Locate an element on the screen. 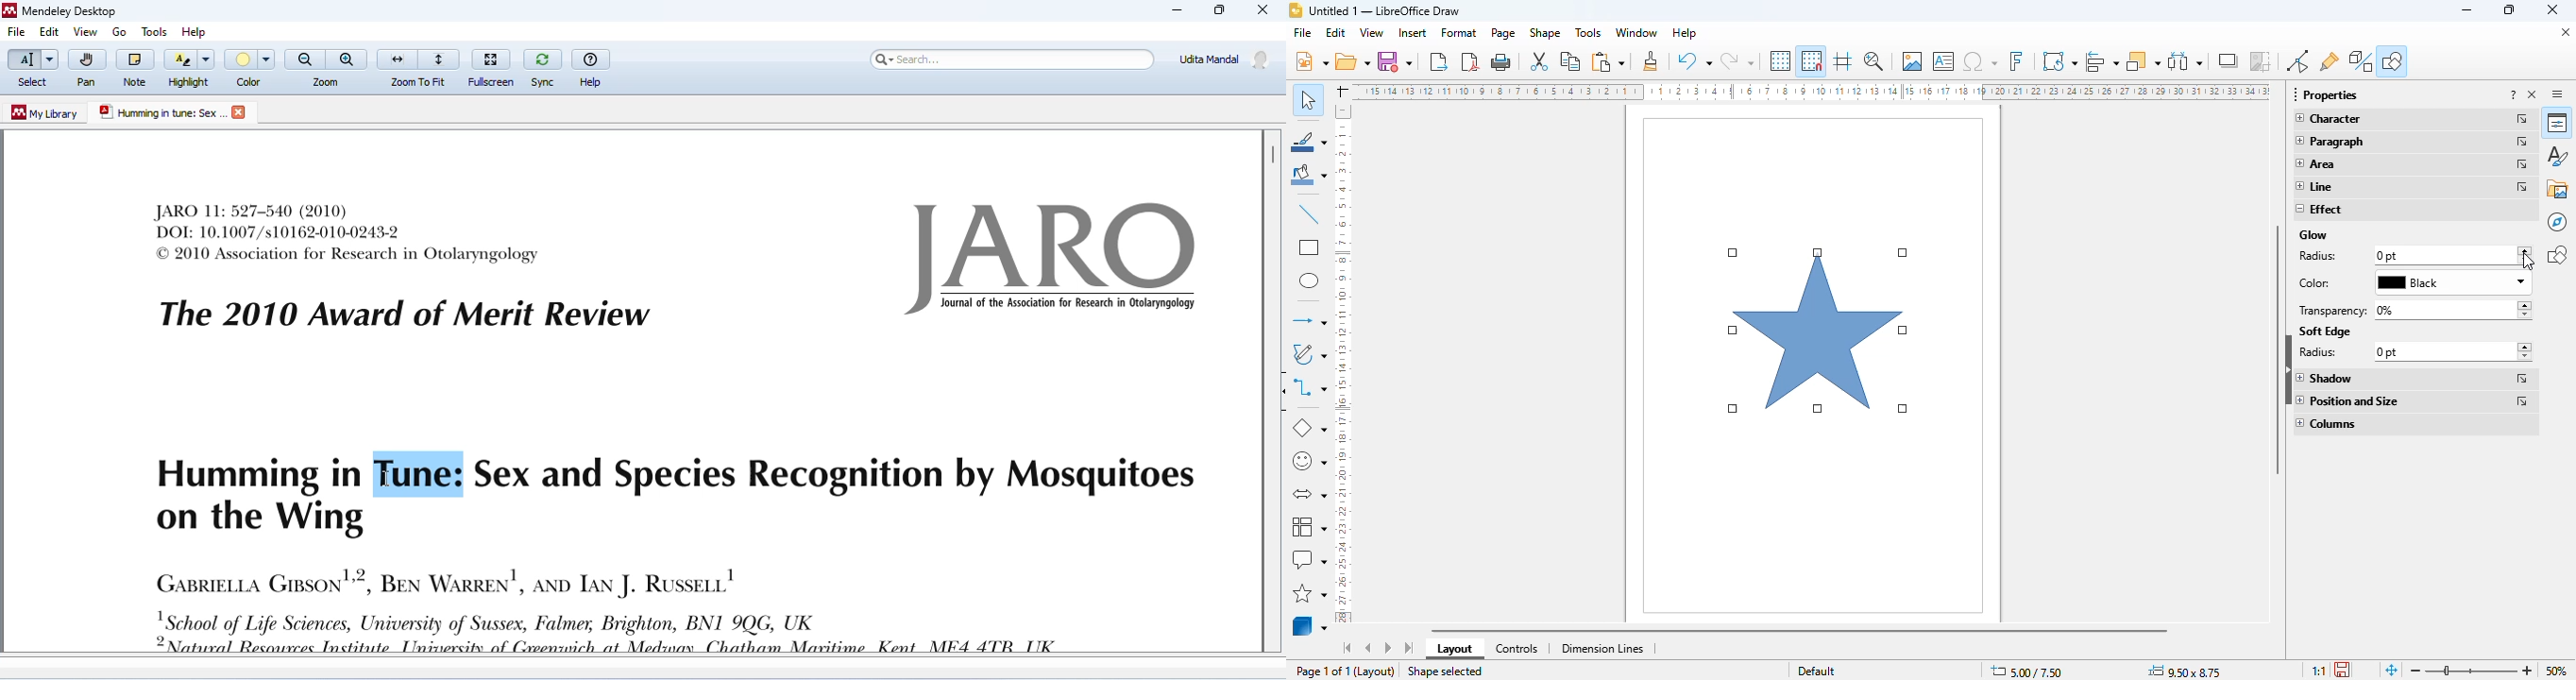  controls is located at coordinates (1517, 650).